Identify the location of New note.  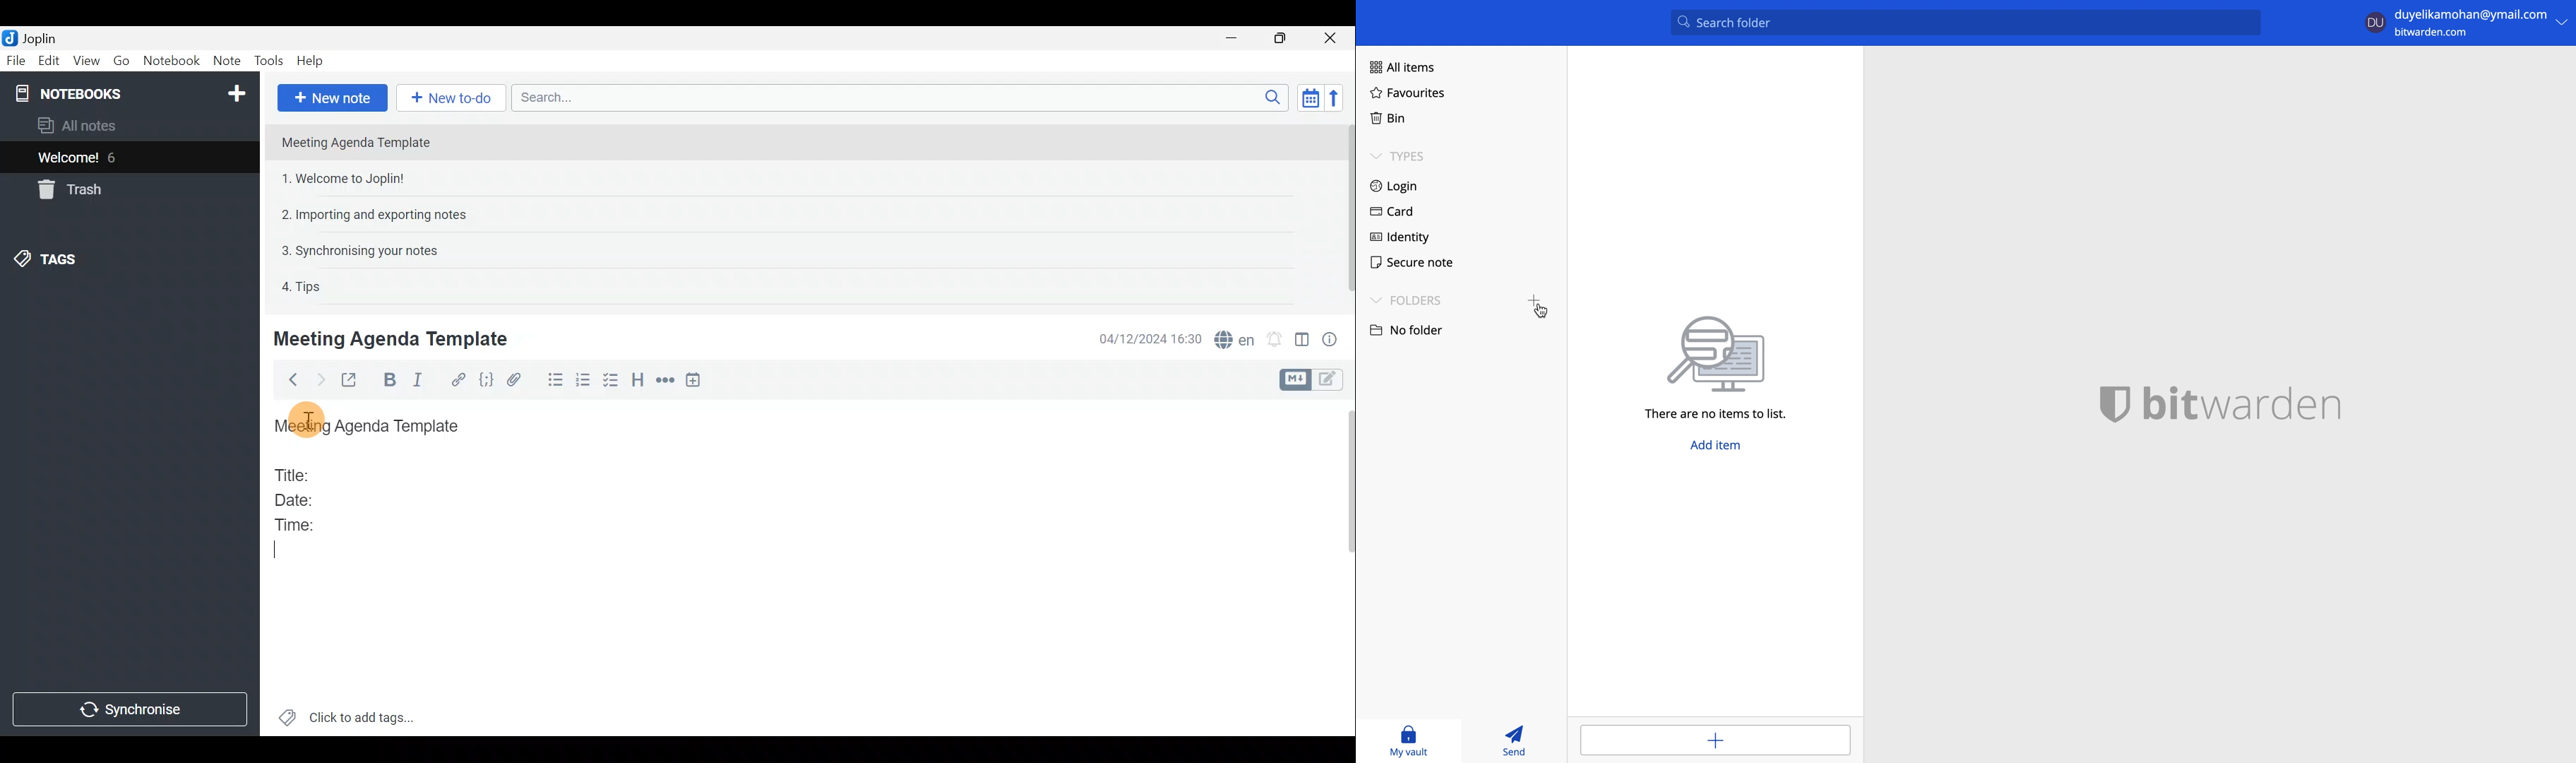
(333, 98).